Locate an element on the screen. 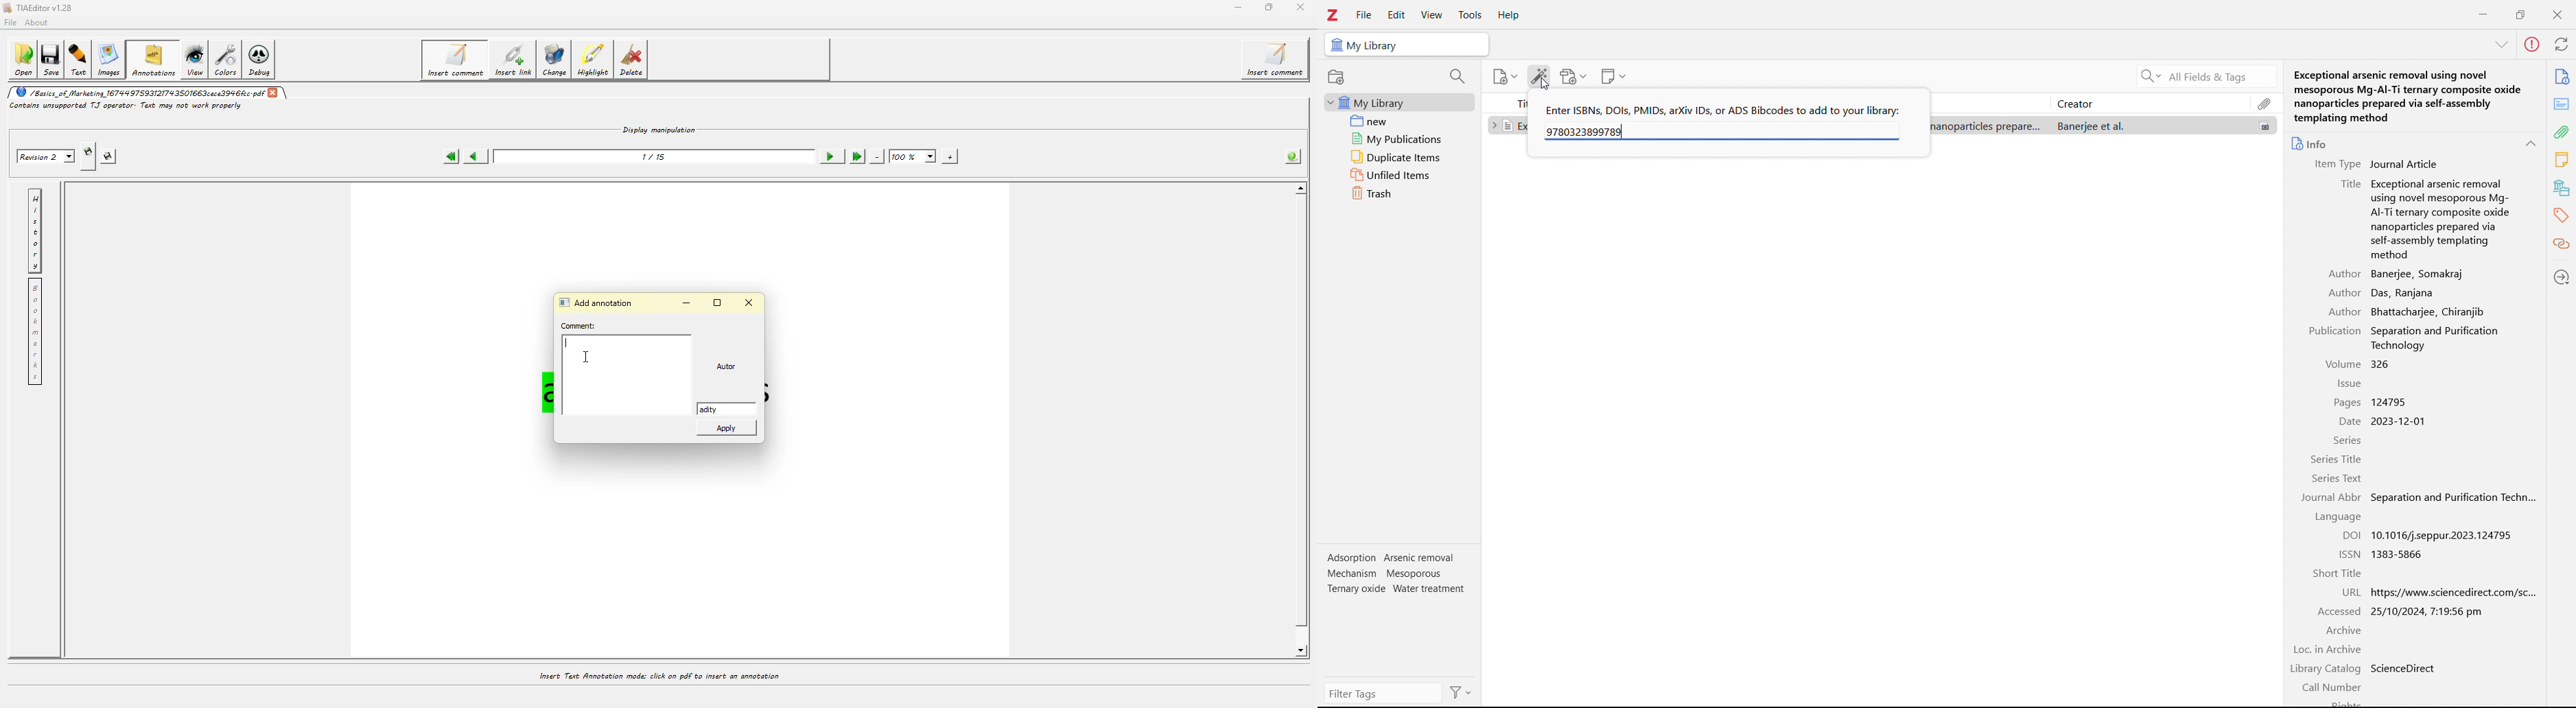 Image resolution: width=2576 pixels, height=728 pixels. 25/10/2024, 7:19:36 pm is located at coordinates (2428, 611).